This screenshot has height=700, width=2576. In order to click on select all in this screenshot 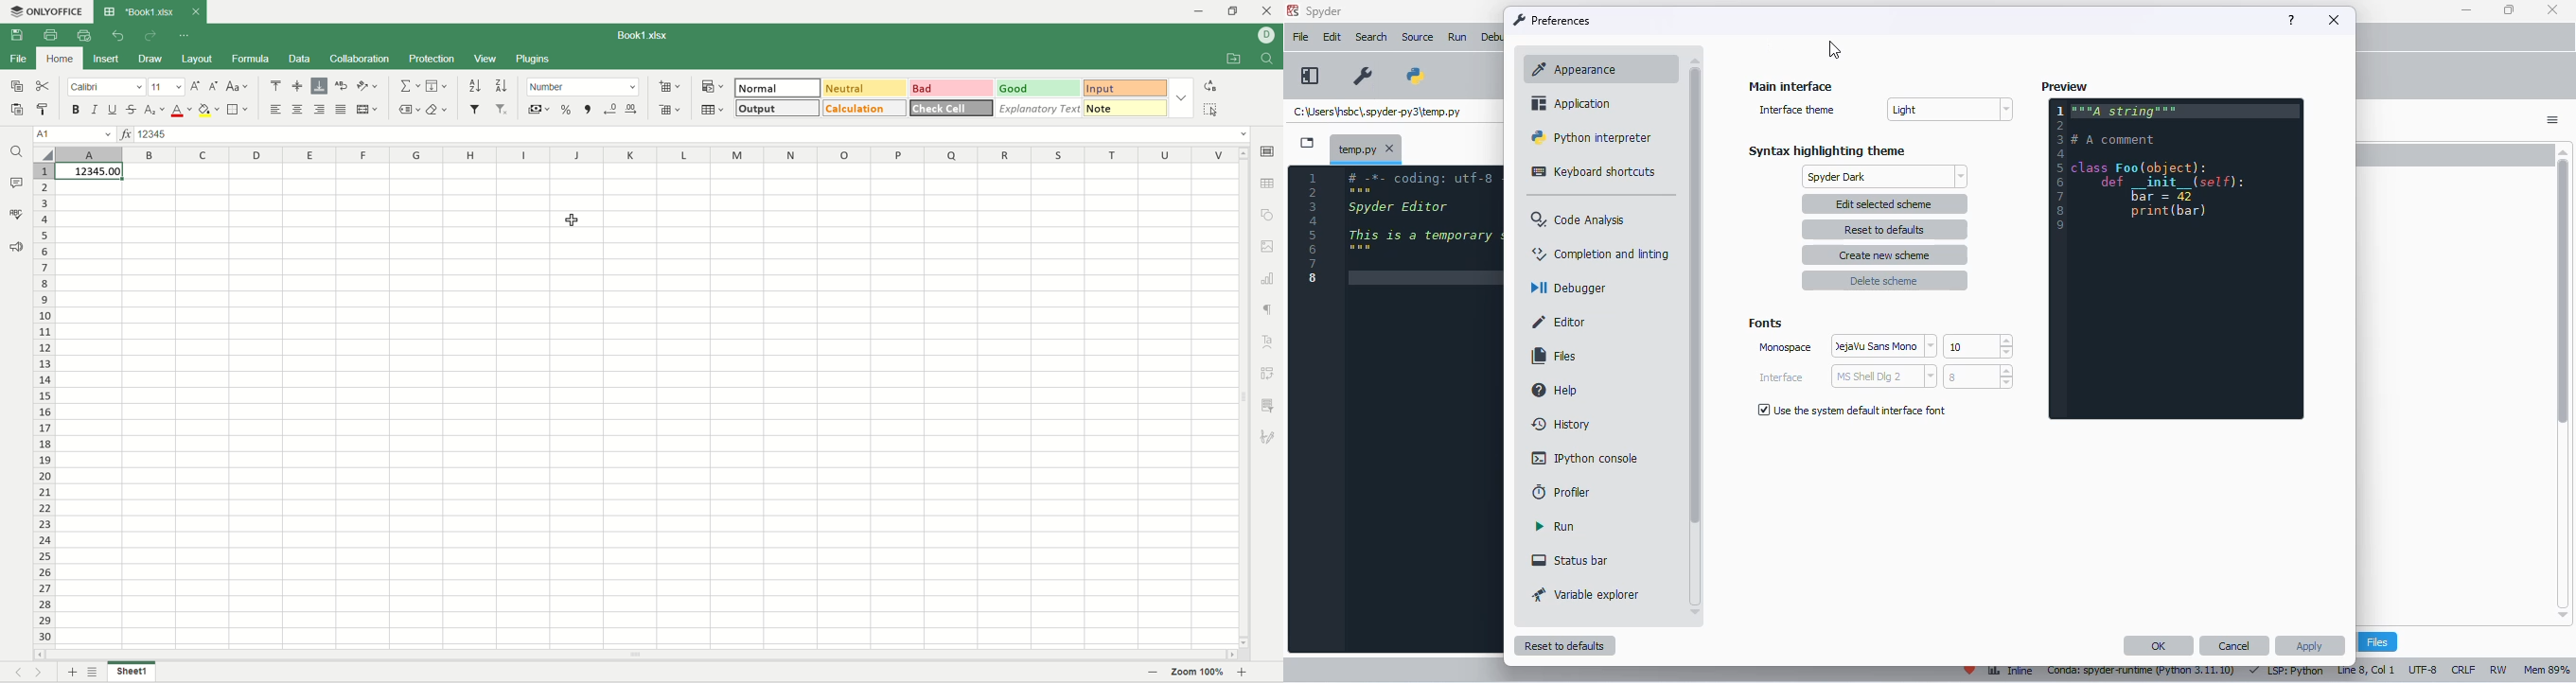, I will do `click(1211, 111)`.